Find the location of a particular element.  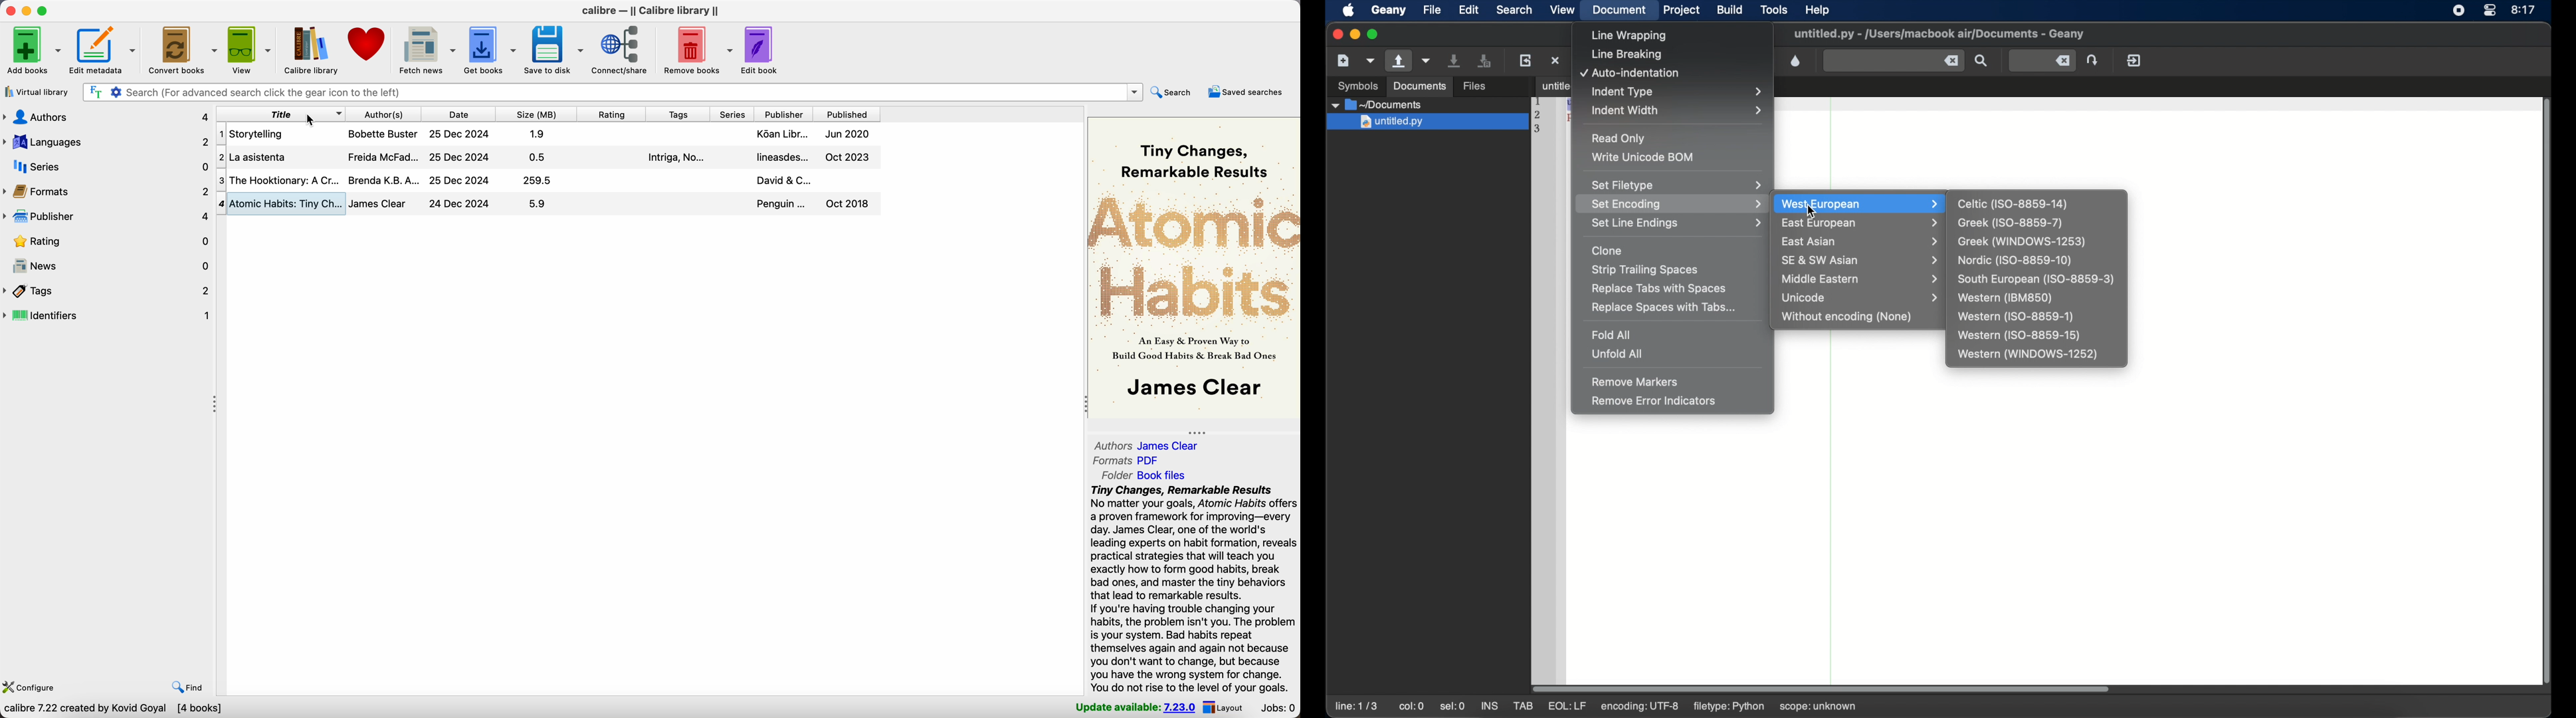

1 is located at coordinates (221, 134).